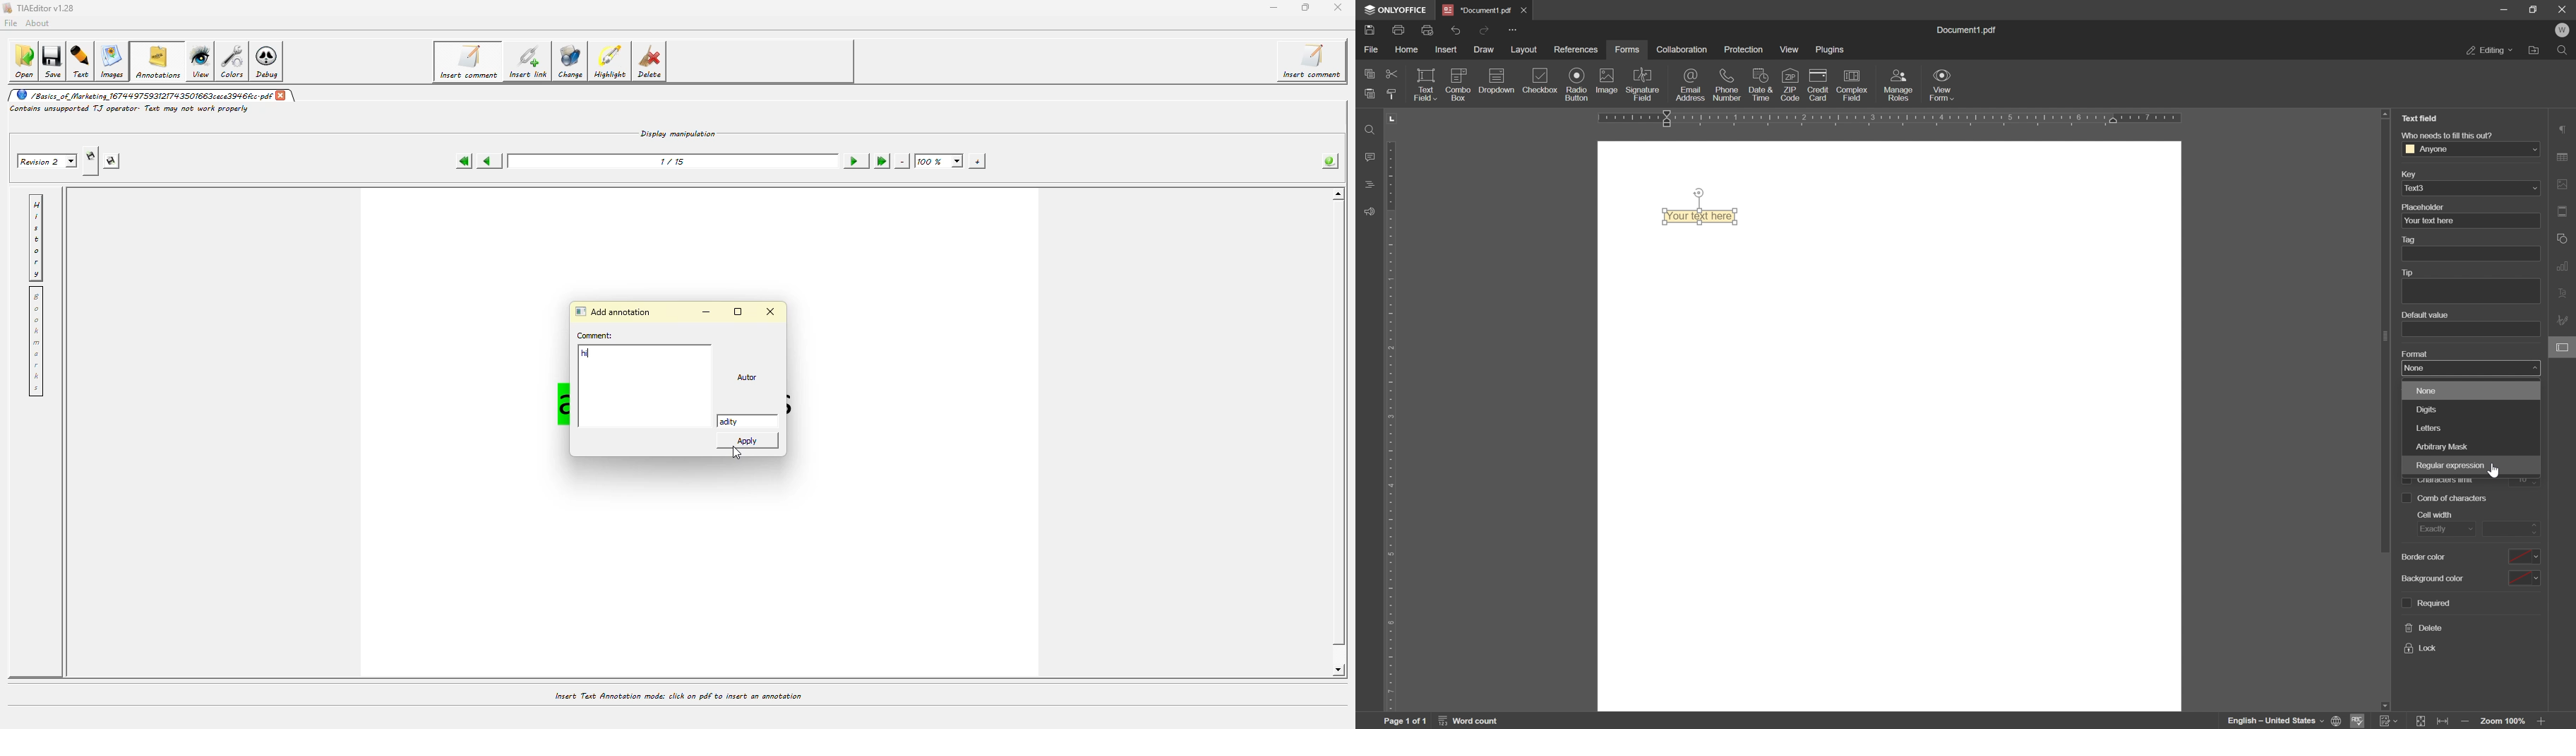 The width and height of the screenshot is (2576, 756). Describe the element at coordinates (1744, 48) in the screenshot. I see `protection` at that location.